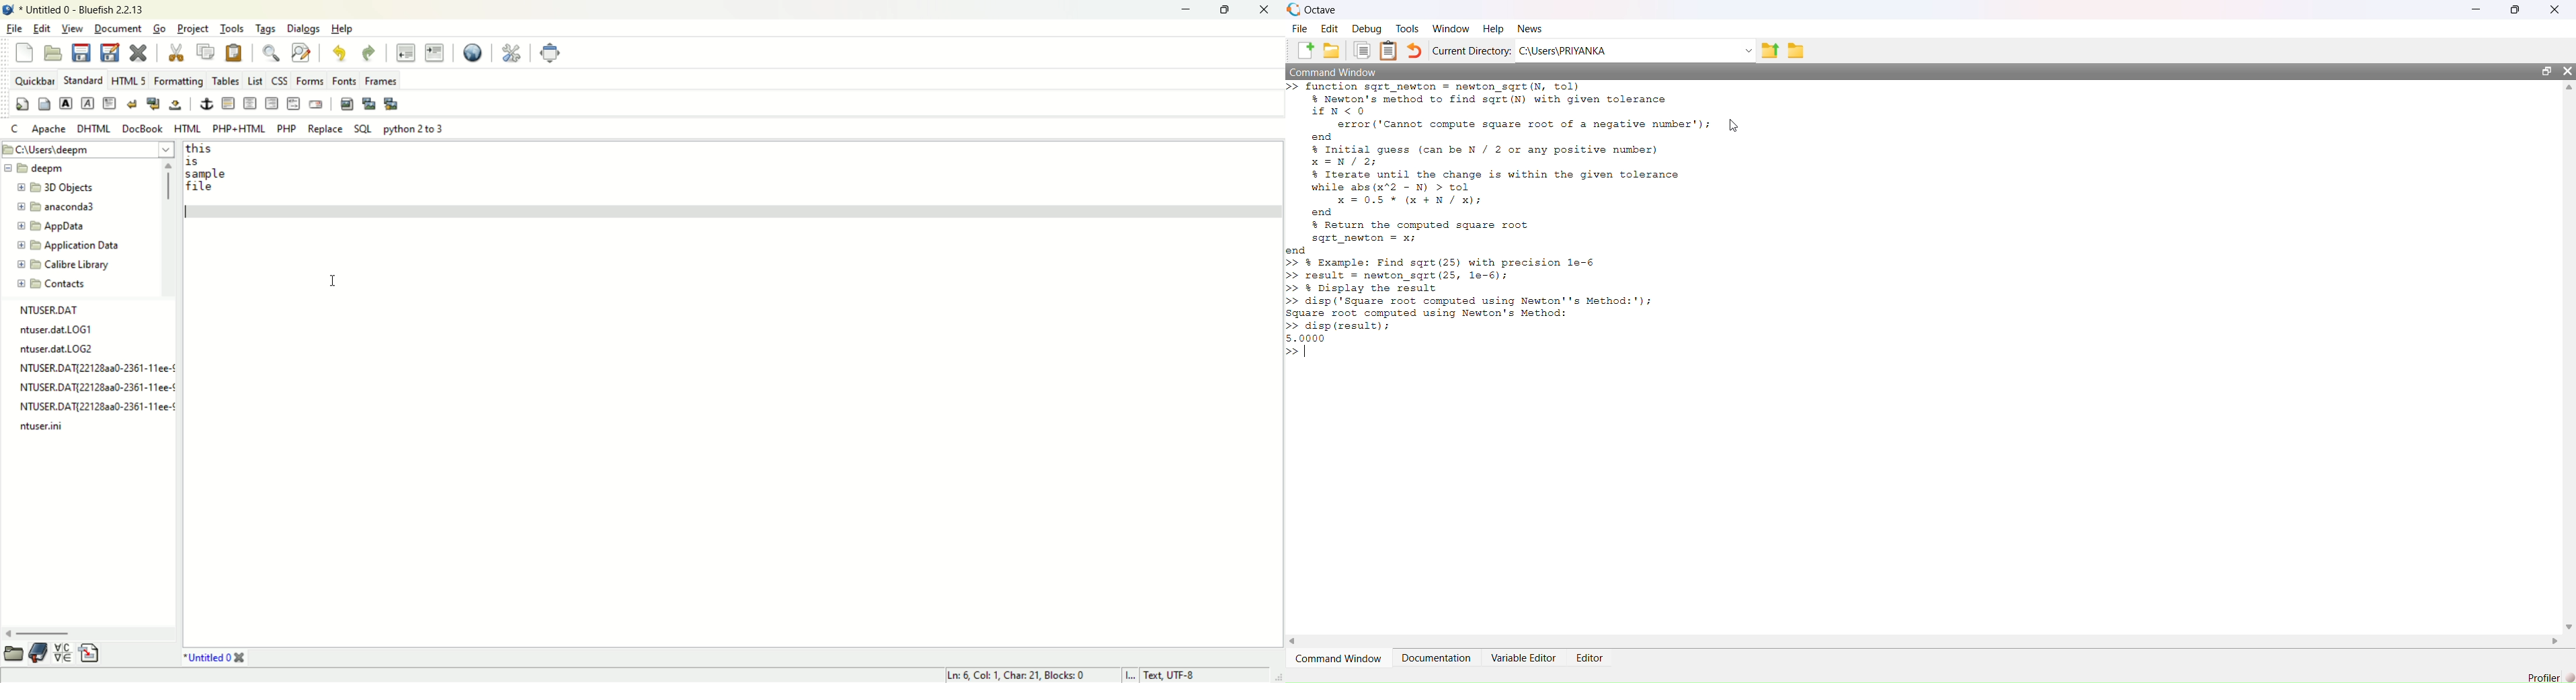  Describe the element at coordinates (2567, 88) in the screenshot. I see `Up` at that location.